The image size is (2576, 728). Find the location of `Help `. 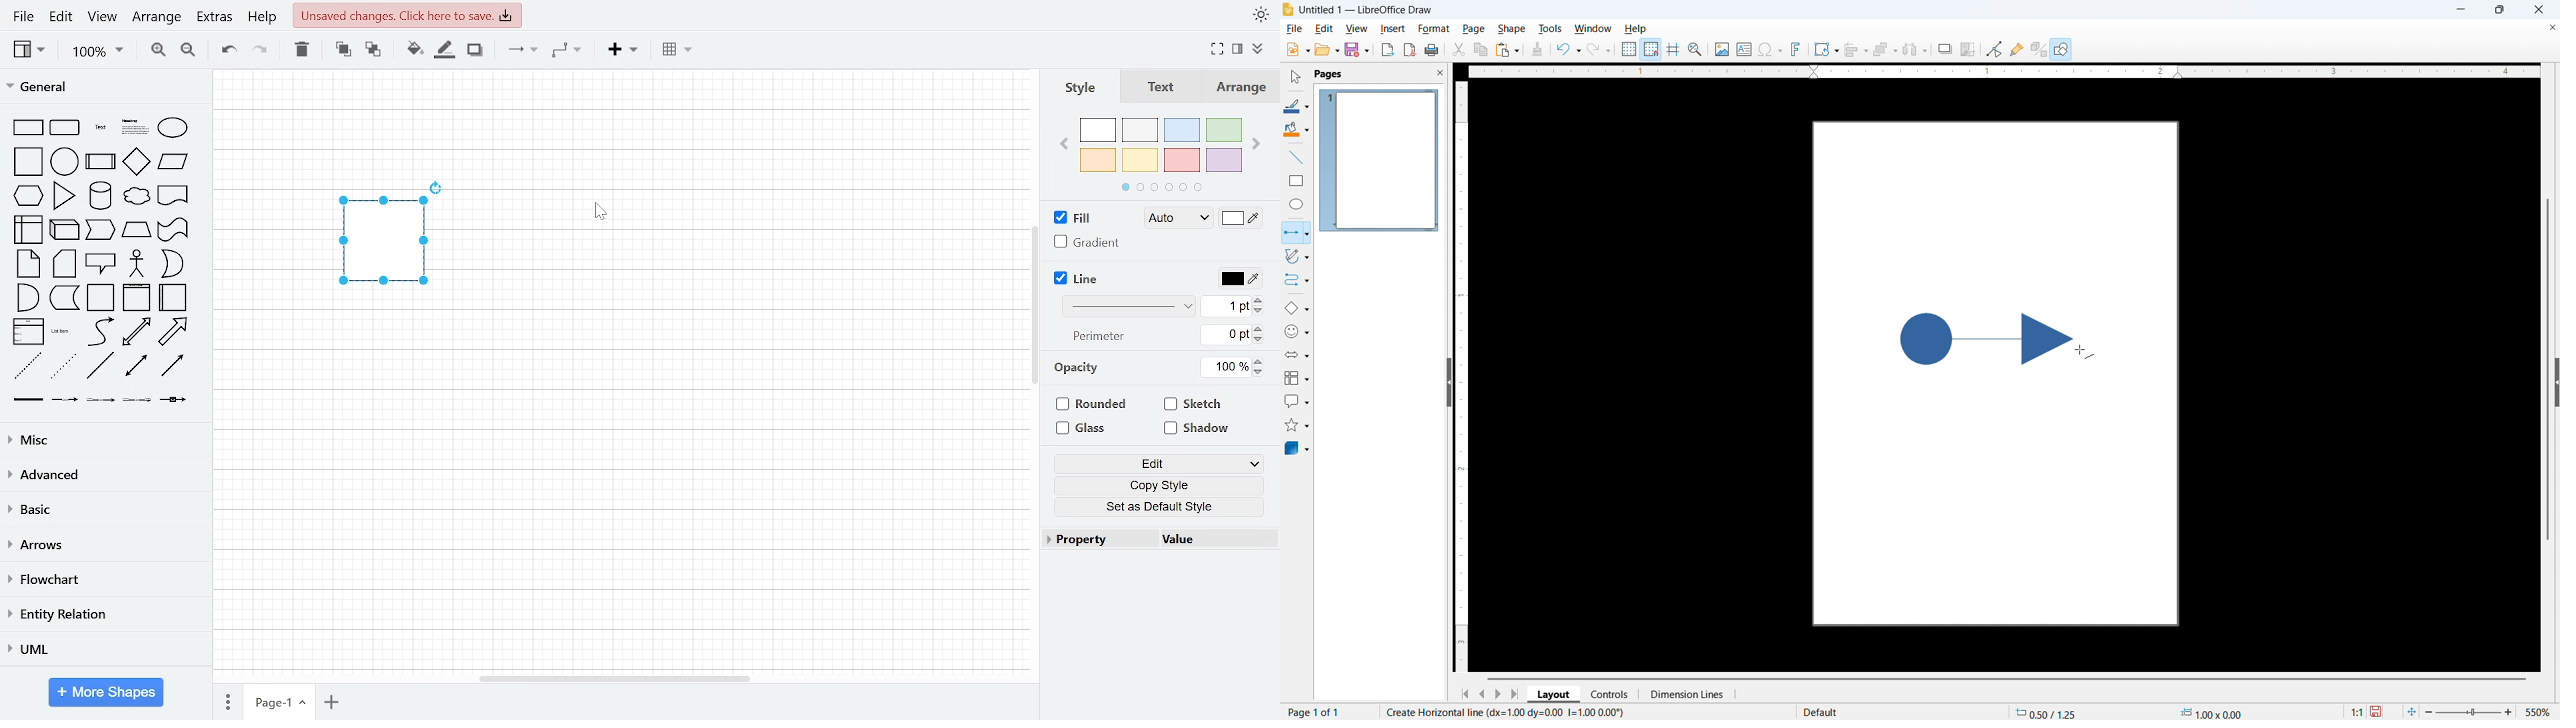

Help  is located at coordinates (2061, 49).